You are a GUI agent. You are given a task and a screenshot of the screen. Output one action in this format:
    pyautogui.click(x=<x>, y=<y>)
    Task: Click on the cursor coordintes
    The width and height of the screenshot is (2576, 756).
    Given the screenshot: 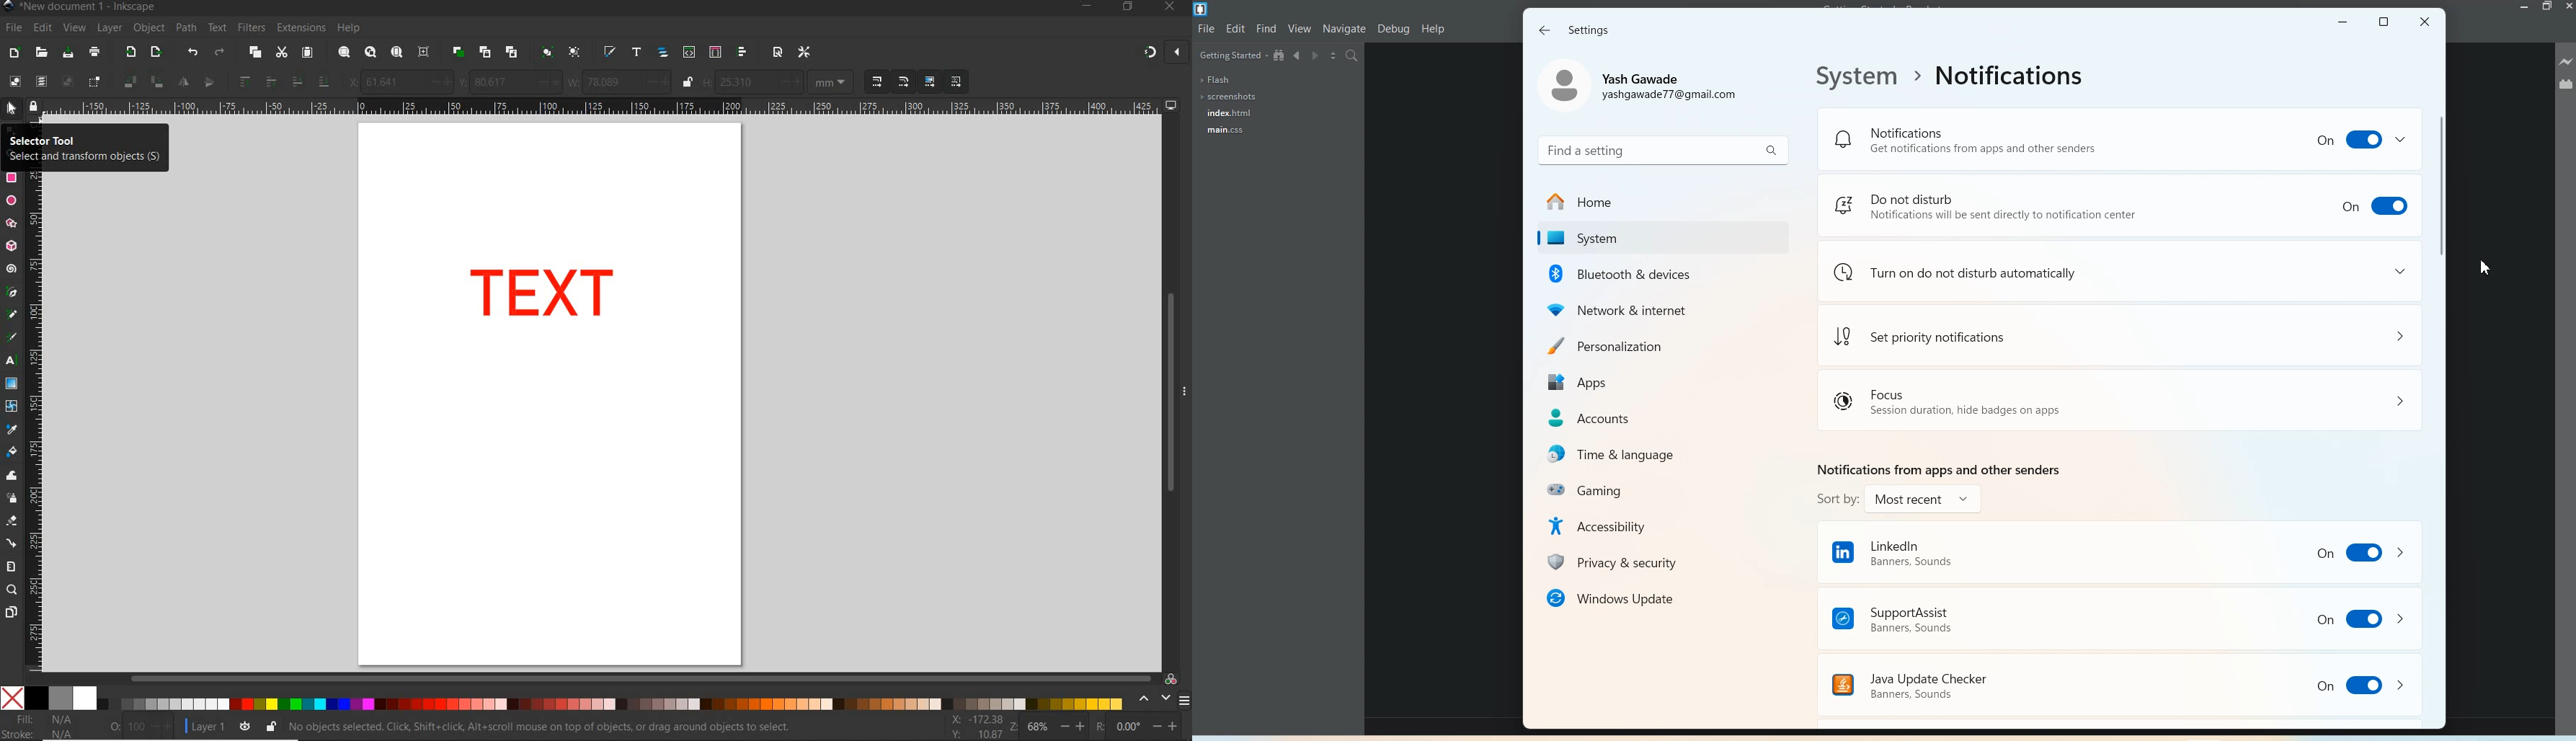 What is the action you would take?
    pyautogui.click(x=975, y=725)
    